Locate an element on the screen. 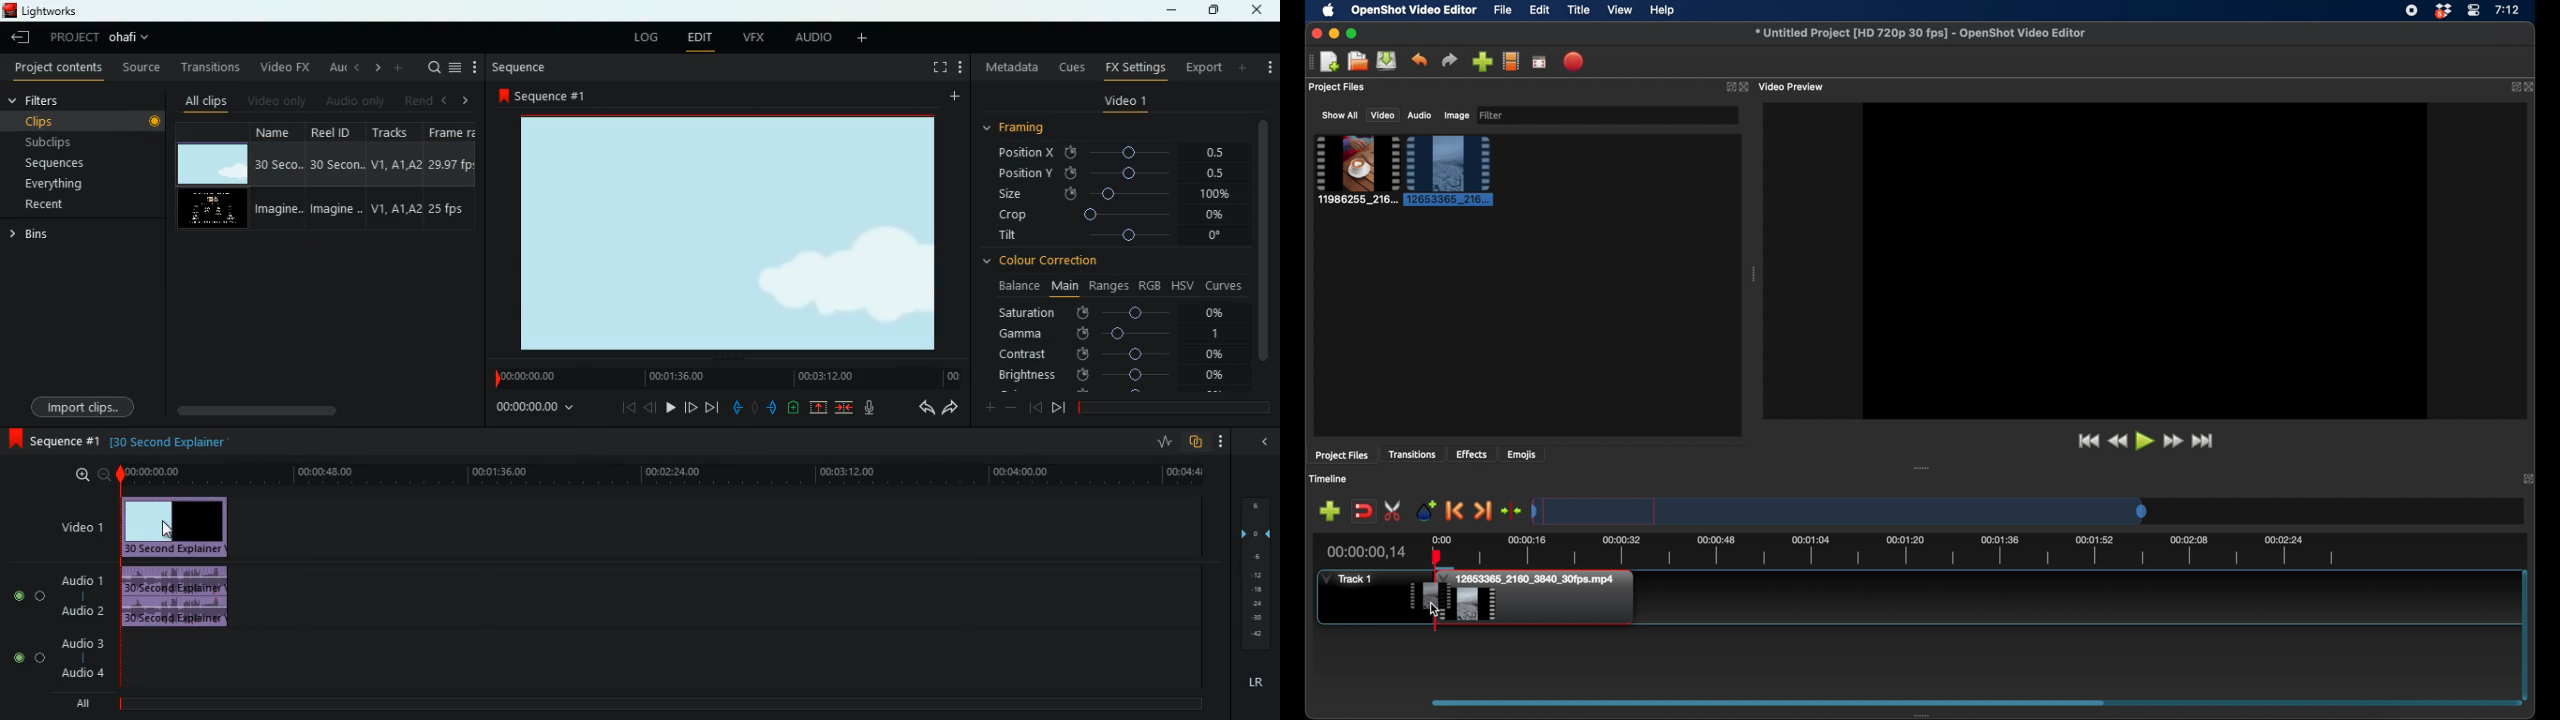 The height and width of the screenshot is (728, 2576). video fx is located at coordinates (283, 66).